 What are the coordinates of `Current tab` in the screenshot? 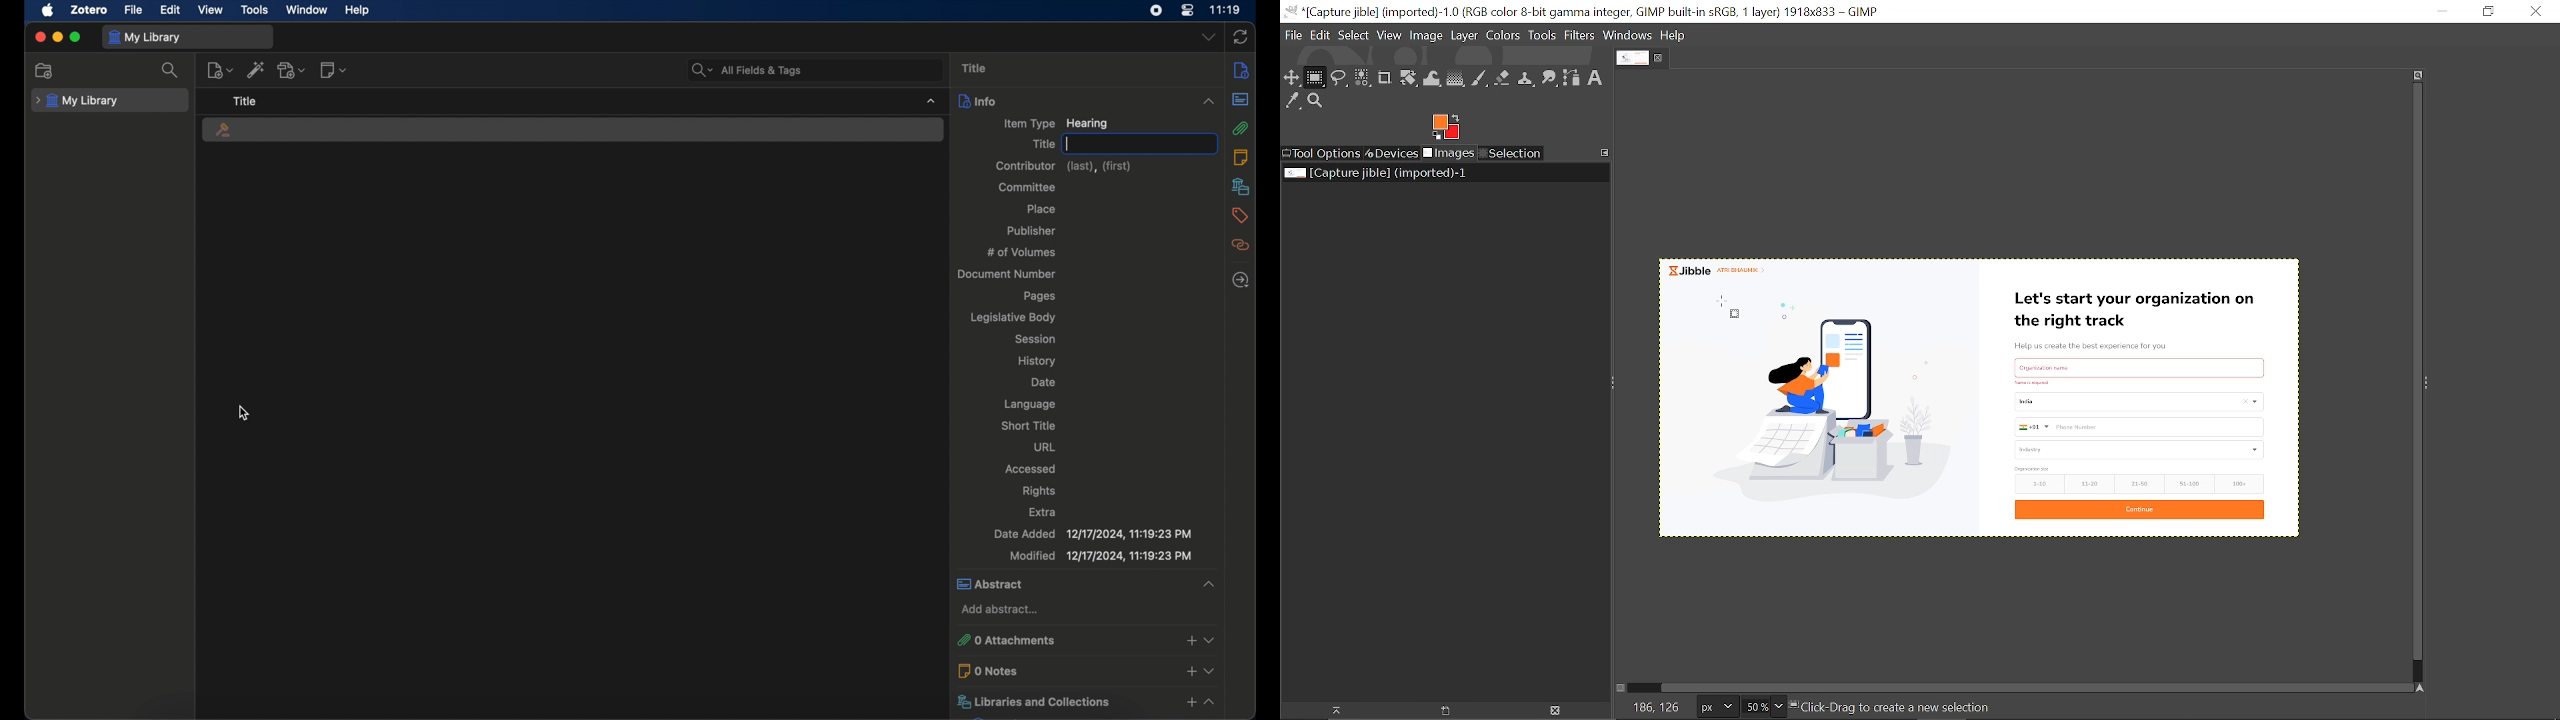 It's located at (1631, 59).